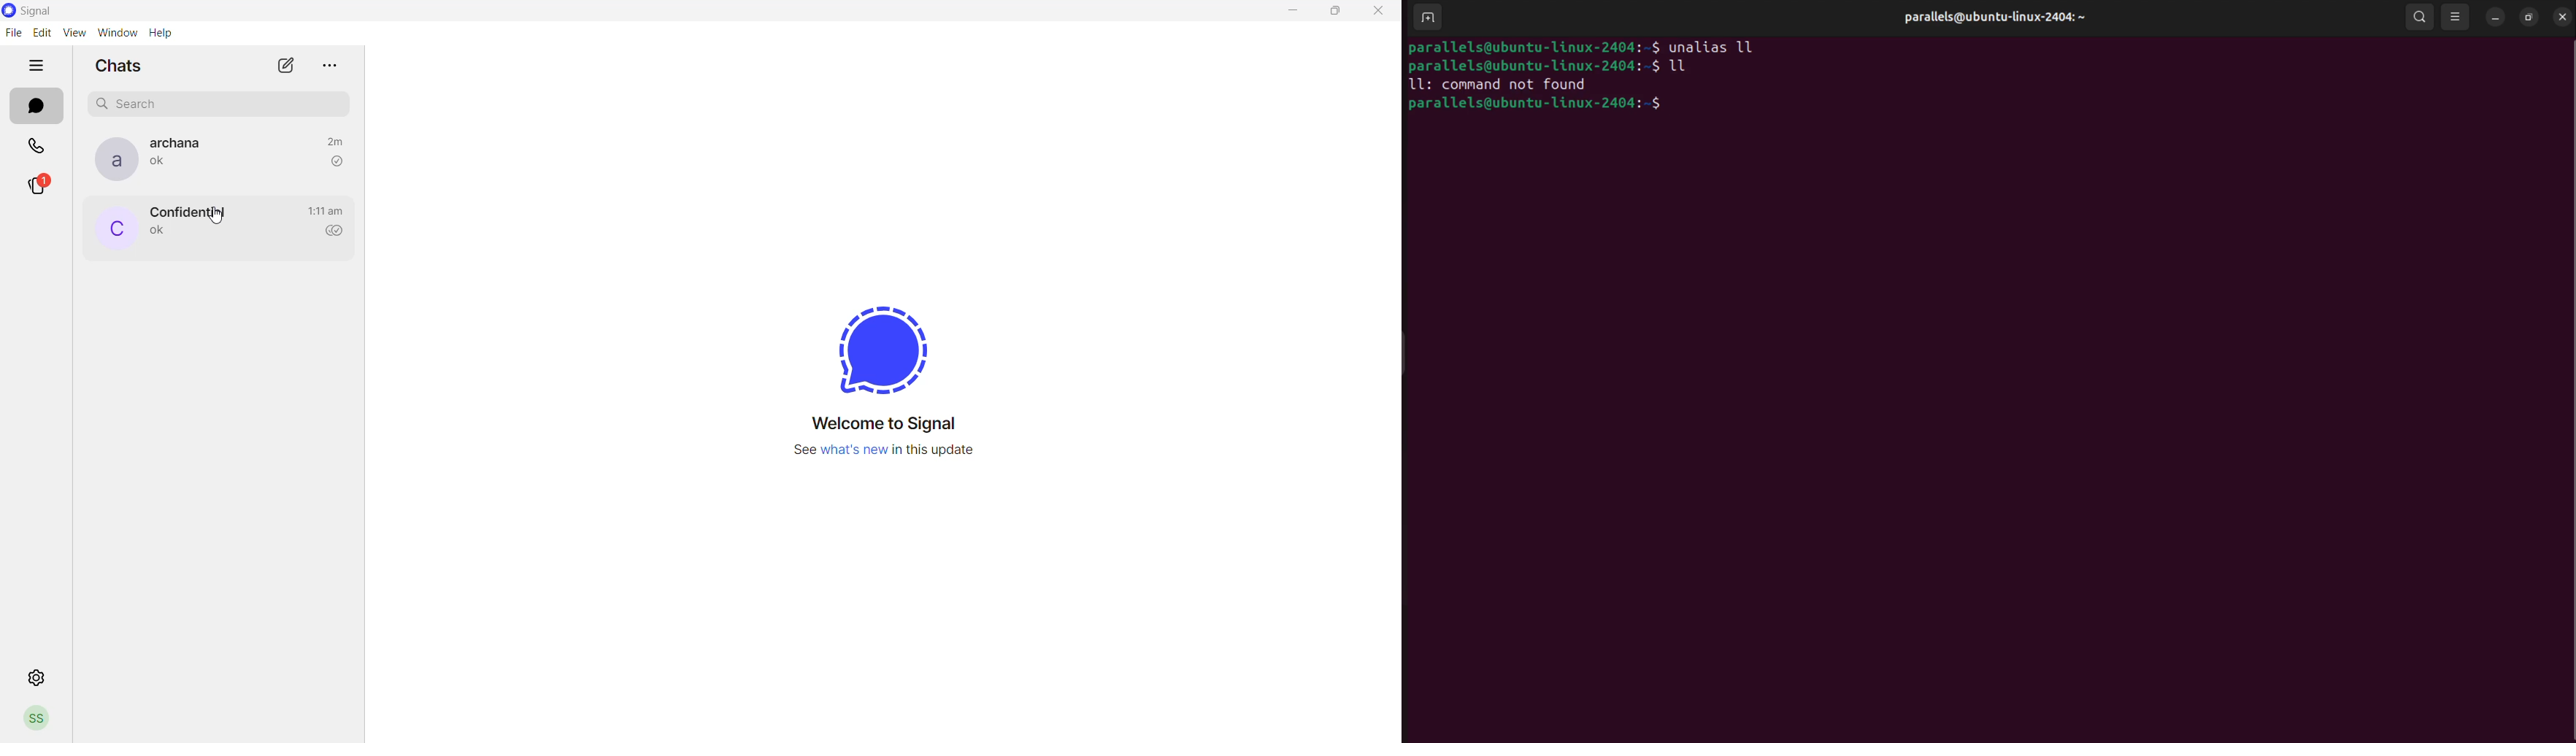 This screenshot has height=756, width=2576. I want to click on search box, so click(223, 101).